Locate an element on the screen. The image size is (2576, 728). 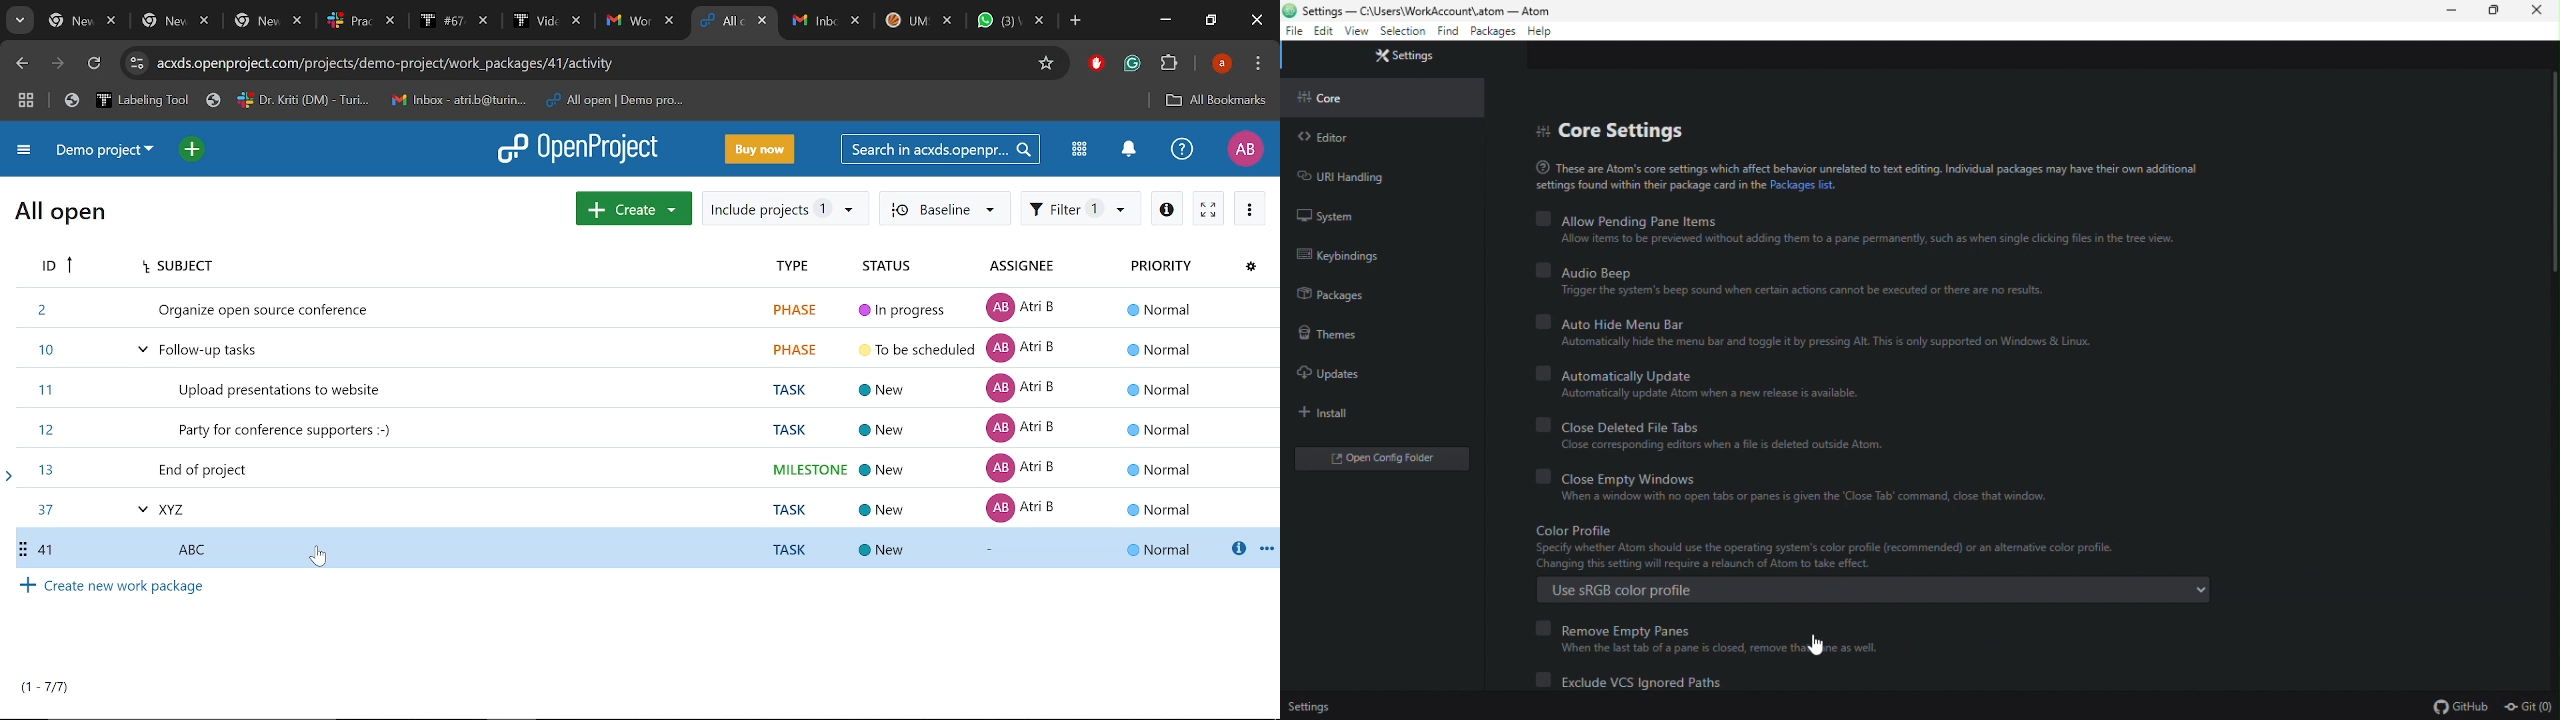
Profile is located at coordinates (1222, 65).